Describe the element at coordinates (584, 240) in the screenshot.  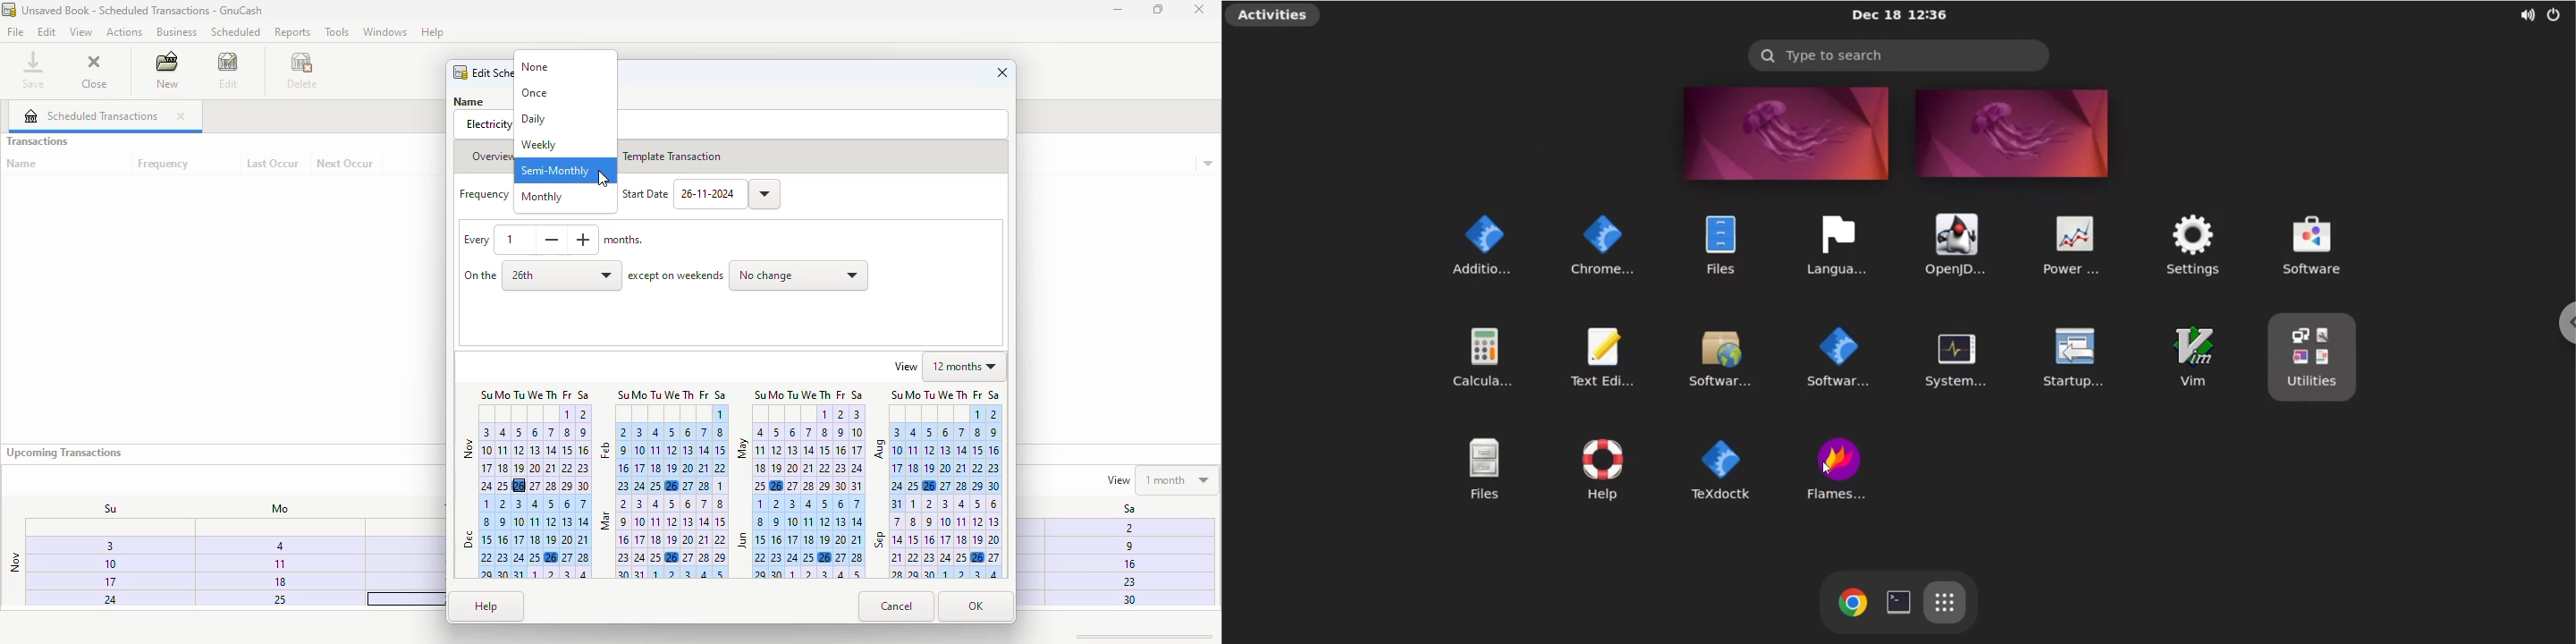
I see `increase` at that location.